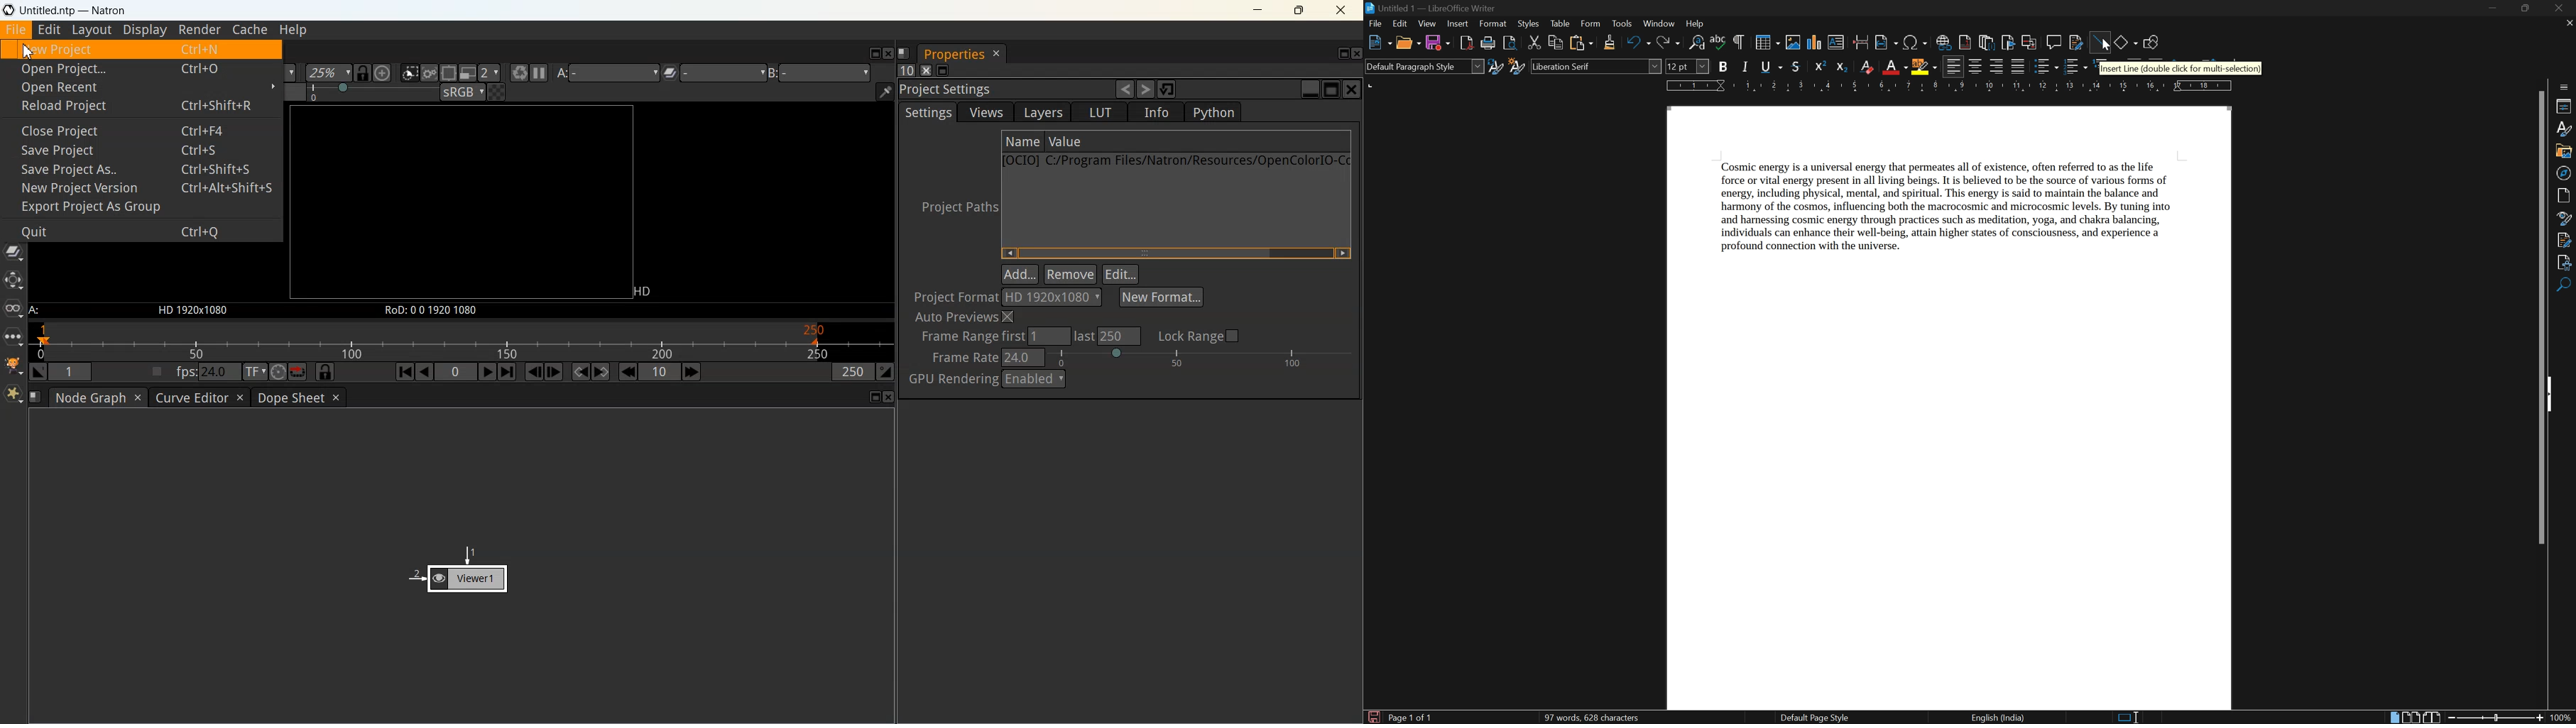  What do you see at coordinates (1986, 42) in the screenshot?
I see `insert endnote` at bounding box center [1986, 42].